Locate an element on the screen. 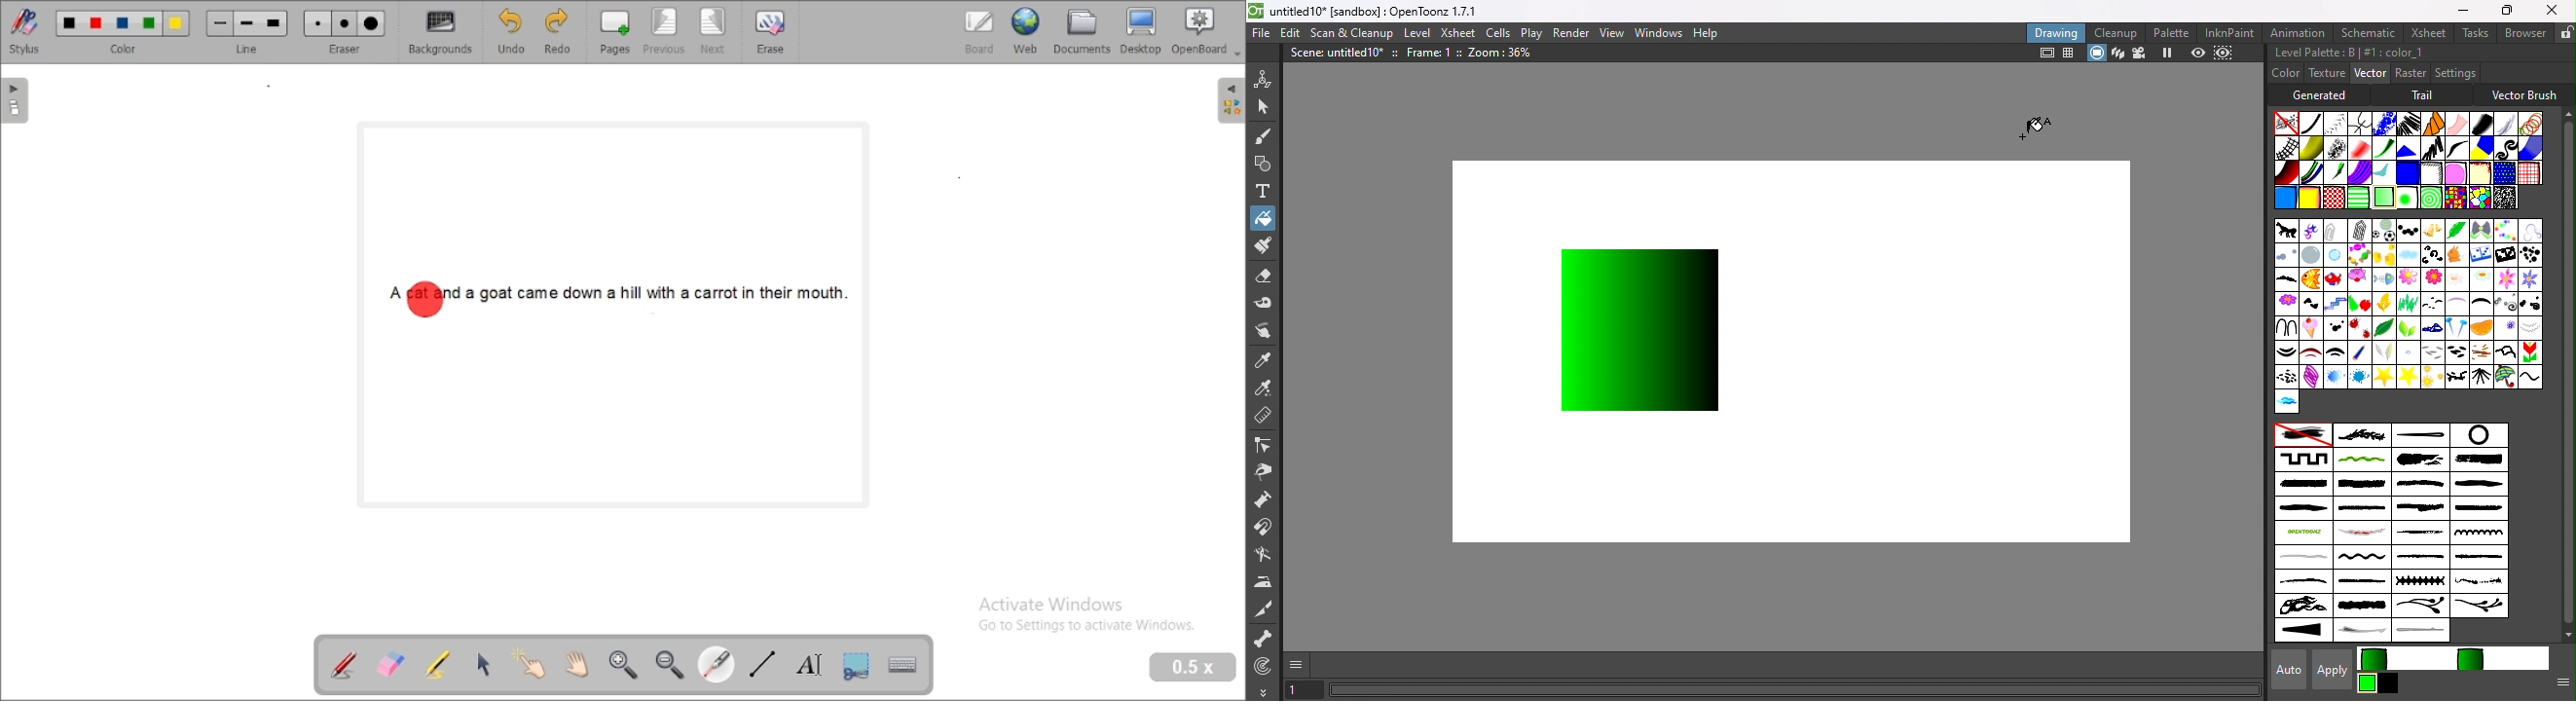 This screenshot has height=728, width=2576. small_brush4 is located at coordinates (2365, 582).